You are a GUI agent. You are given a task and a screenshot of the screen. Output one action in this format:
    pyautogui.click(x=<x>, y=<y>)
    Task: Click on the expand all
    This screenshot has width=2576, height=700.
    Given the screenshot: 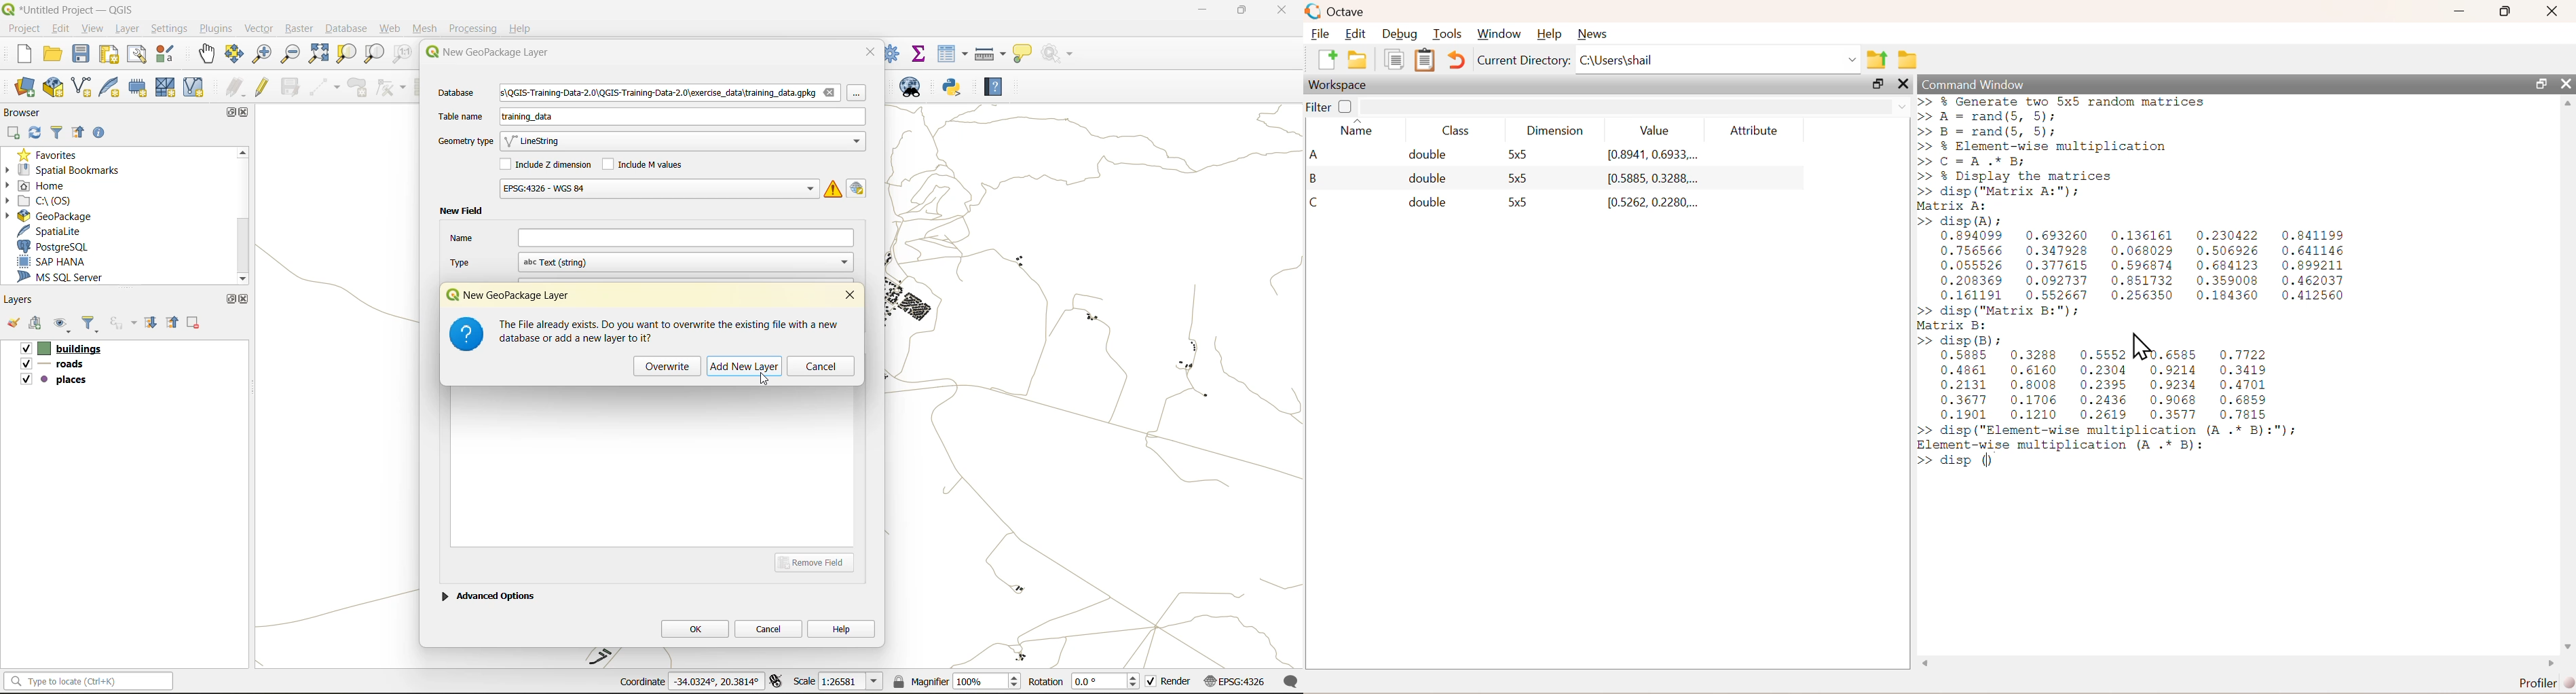 What is the action you would take?
    pyautogui.click(x=153, y=323)
    